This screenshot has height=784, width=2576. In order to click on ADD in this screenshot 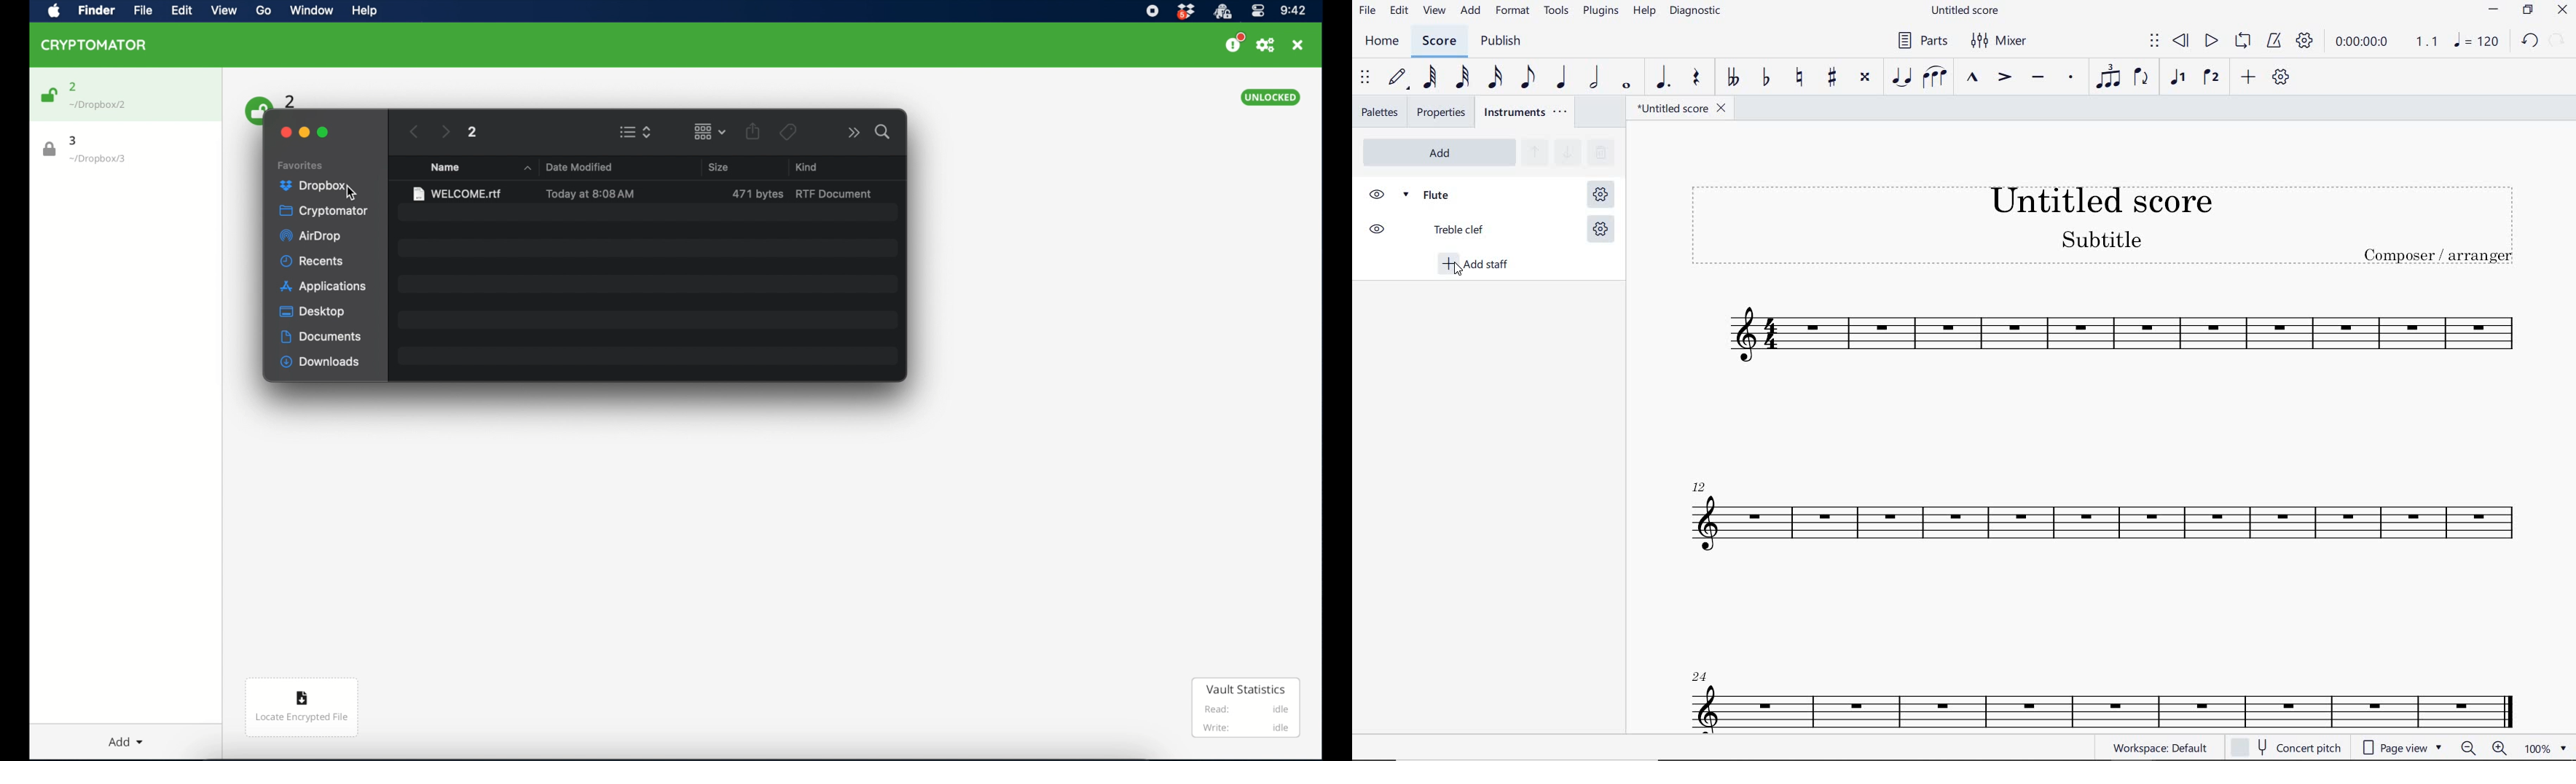, I will do `click(1439, 152)`.